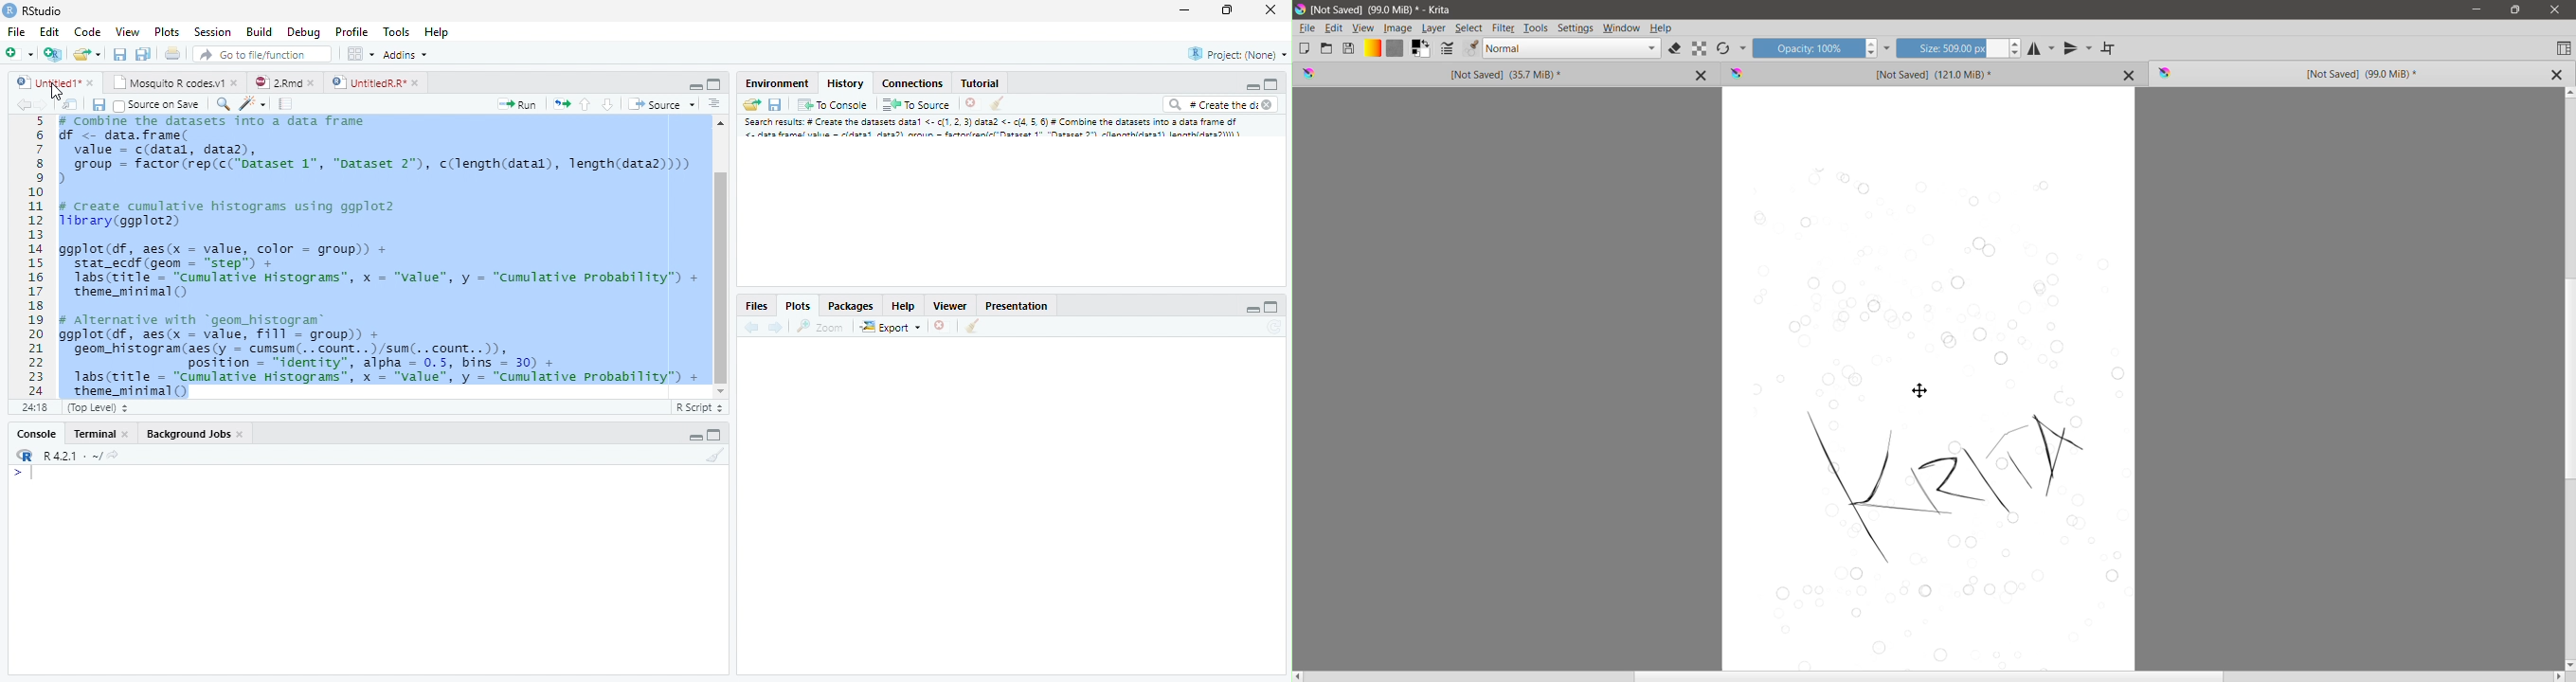 Image resolution: width=2576 pixels, height=700 pixels. Describe the element at coordinates (143, 54) in the screenshot. I see `Save all` at that location.